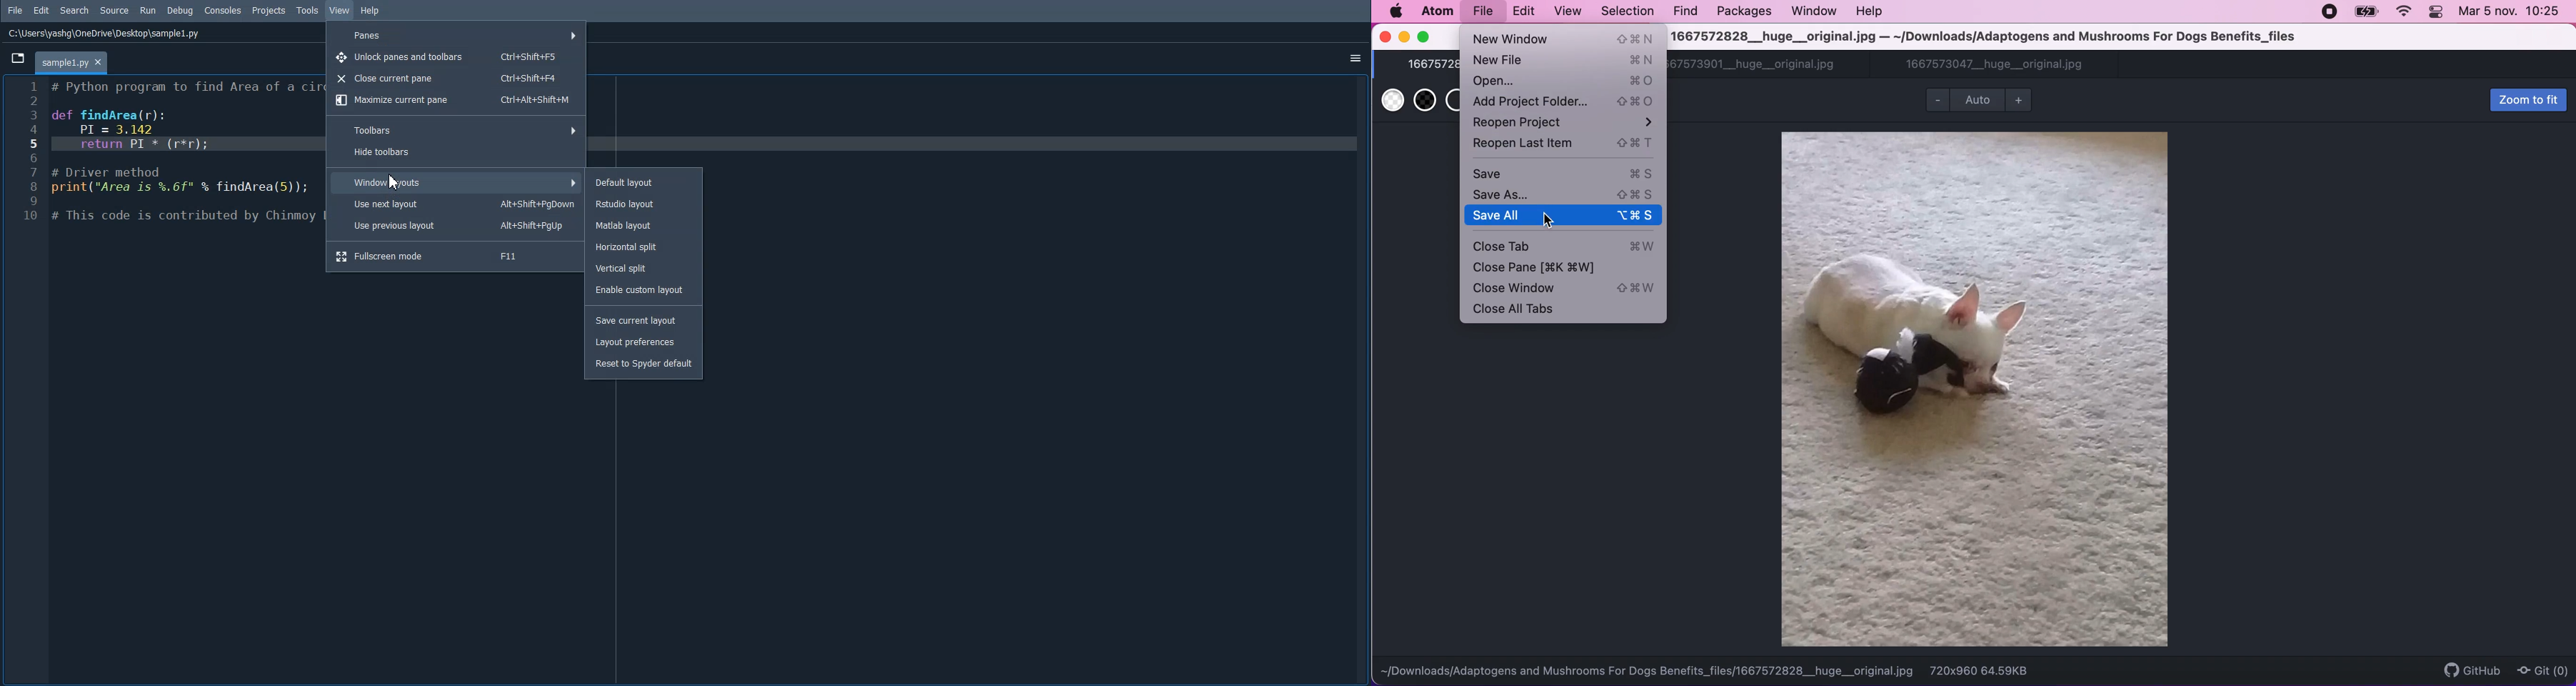  What do you see at coordinates (1486, 12) in the screenshot?
I see `file` at bounding box center [1486, 12].